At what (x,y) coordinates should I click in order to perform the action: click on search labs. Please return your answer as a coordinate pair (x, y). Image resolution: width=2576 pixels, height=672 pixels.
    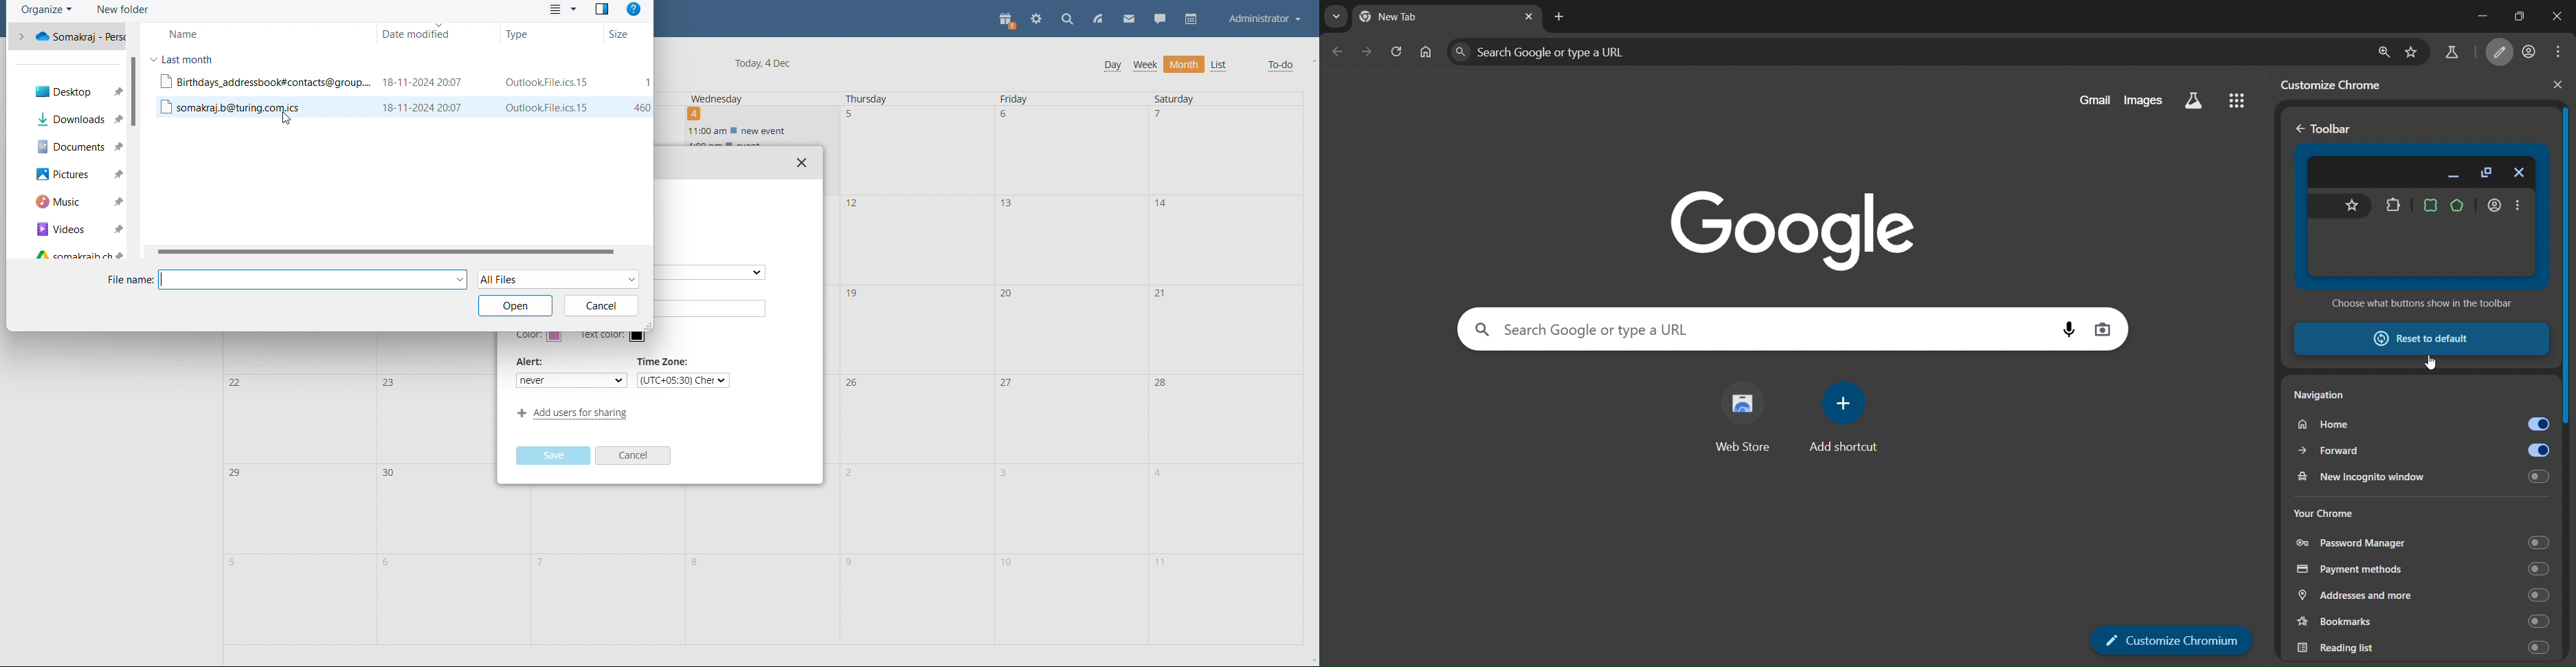
    Looking at the image, I should click on (2193, 102).